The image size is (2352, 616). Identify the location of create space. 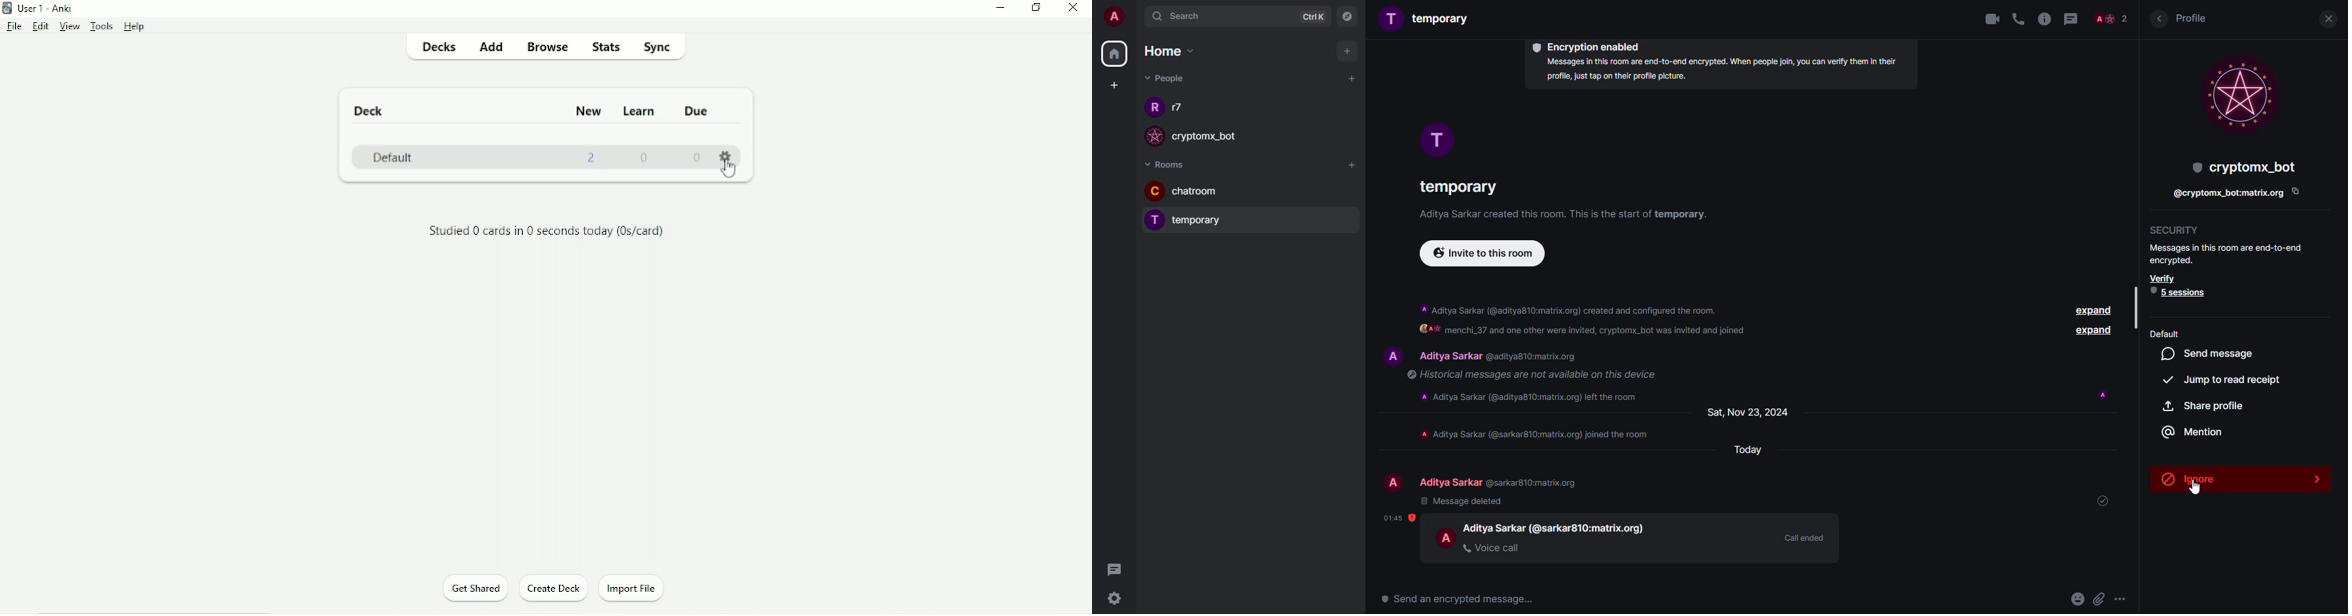
(1114, 84).